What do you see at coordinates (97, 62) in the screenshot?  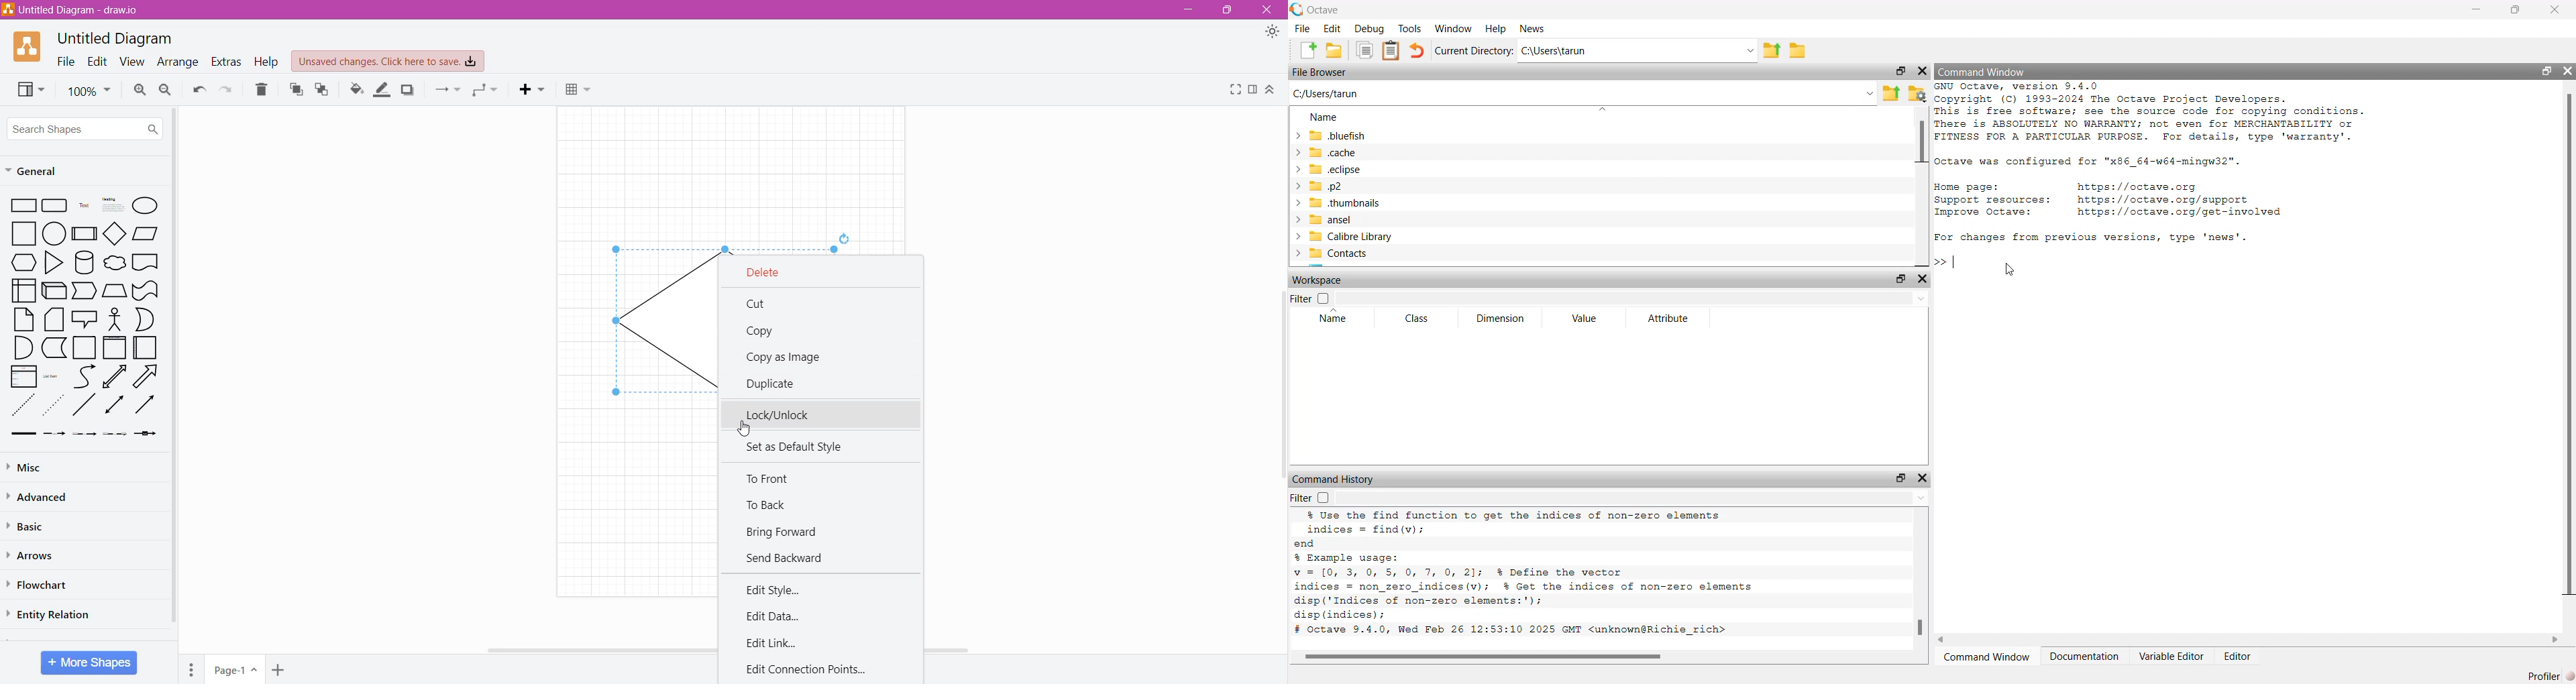 I see `Edit` at bounding box center [97, 62].